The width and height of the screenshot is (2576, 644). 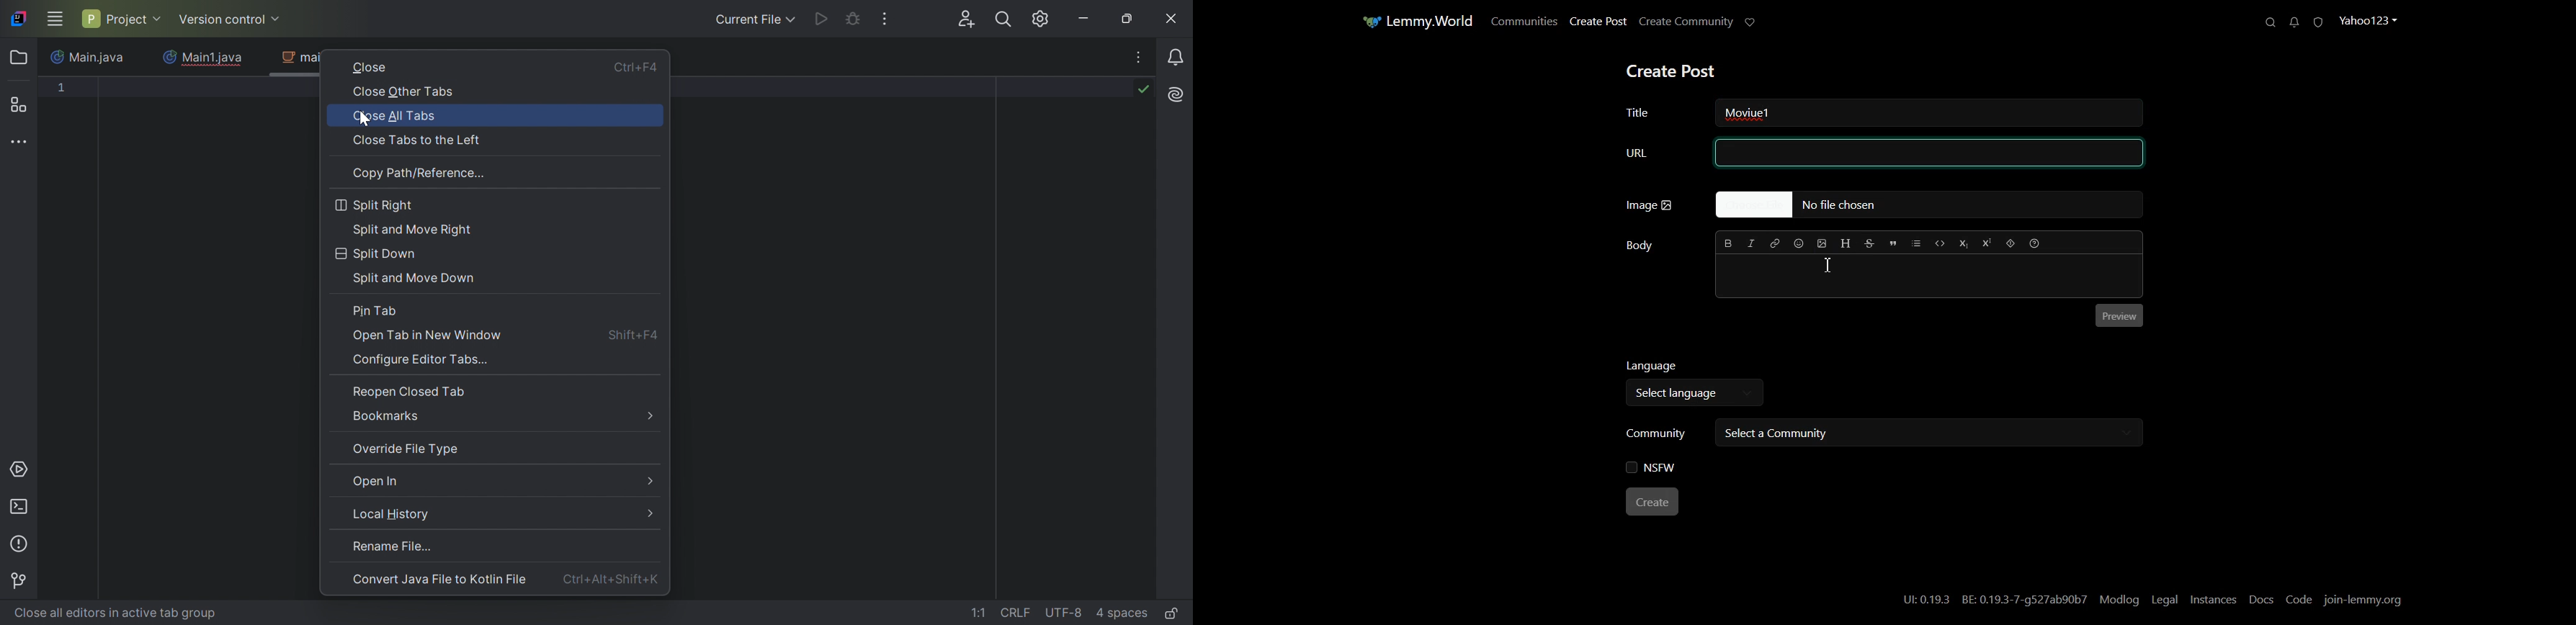 I want to click on main, so click(x=296, y=63).